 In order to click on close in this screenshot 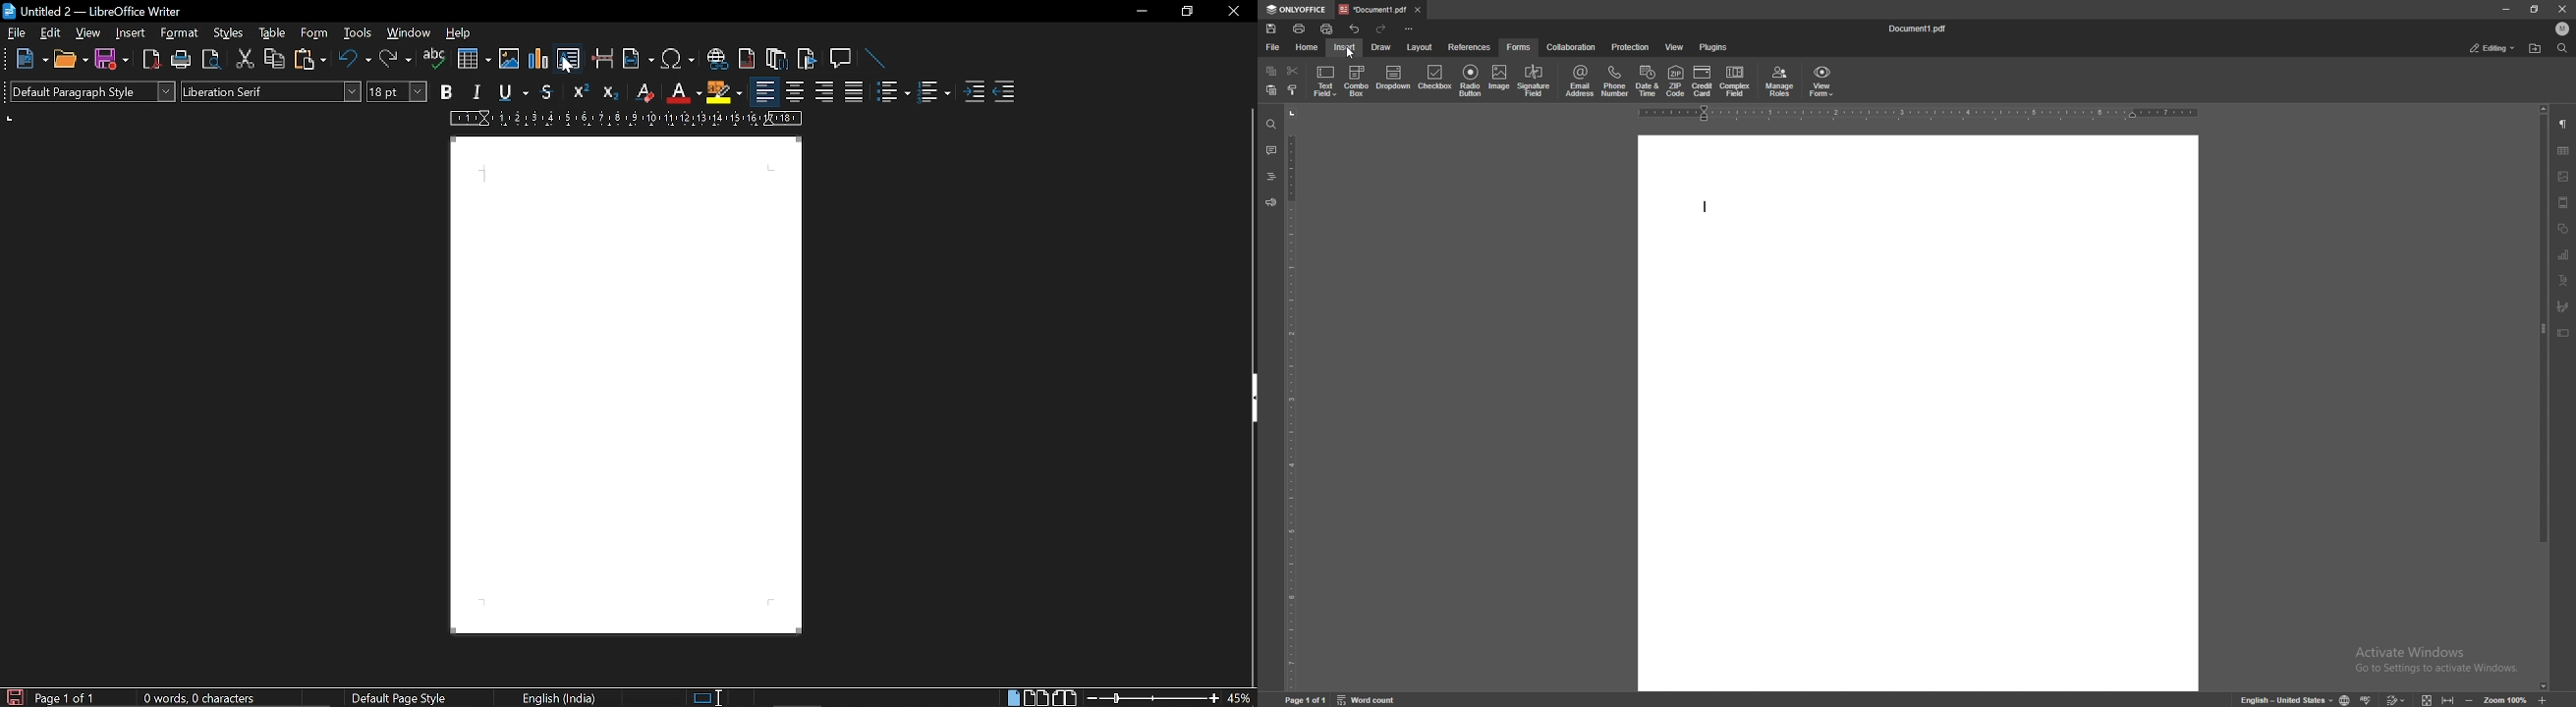, I will do `click(2561, 9)`.